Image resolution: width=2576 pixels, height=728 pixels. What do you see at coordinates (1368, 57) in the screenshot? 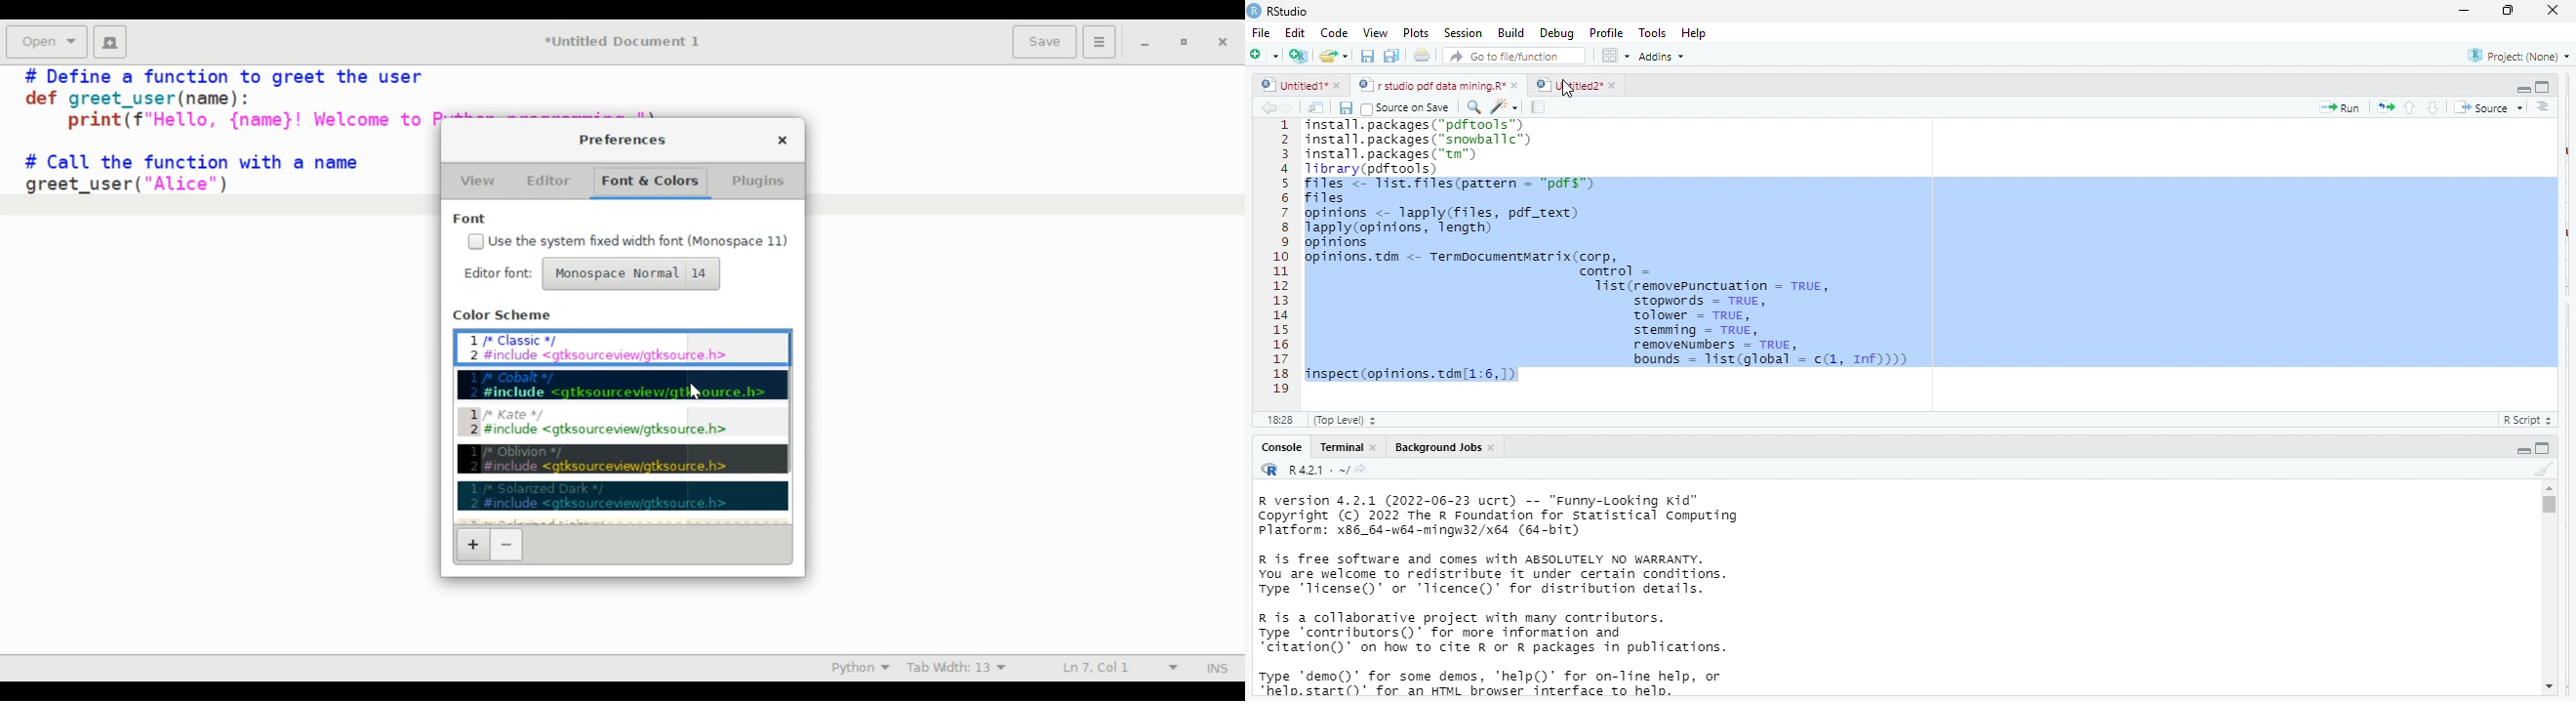
I see `save current document` at bounding box center [1368, 57].